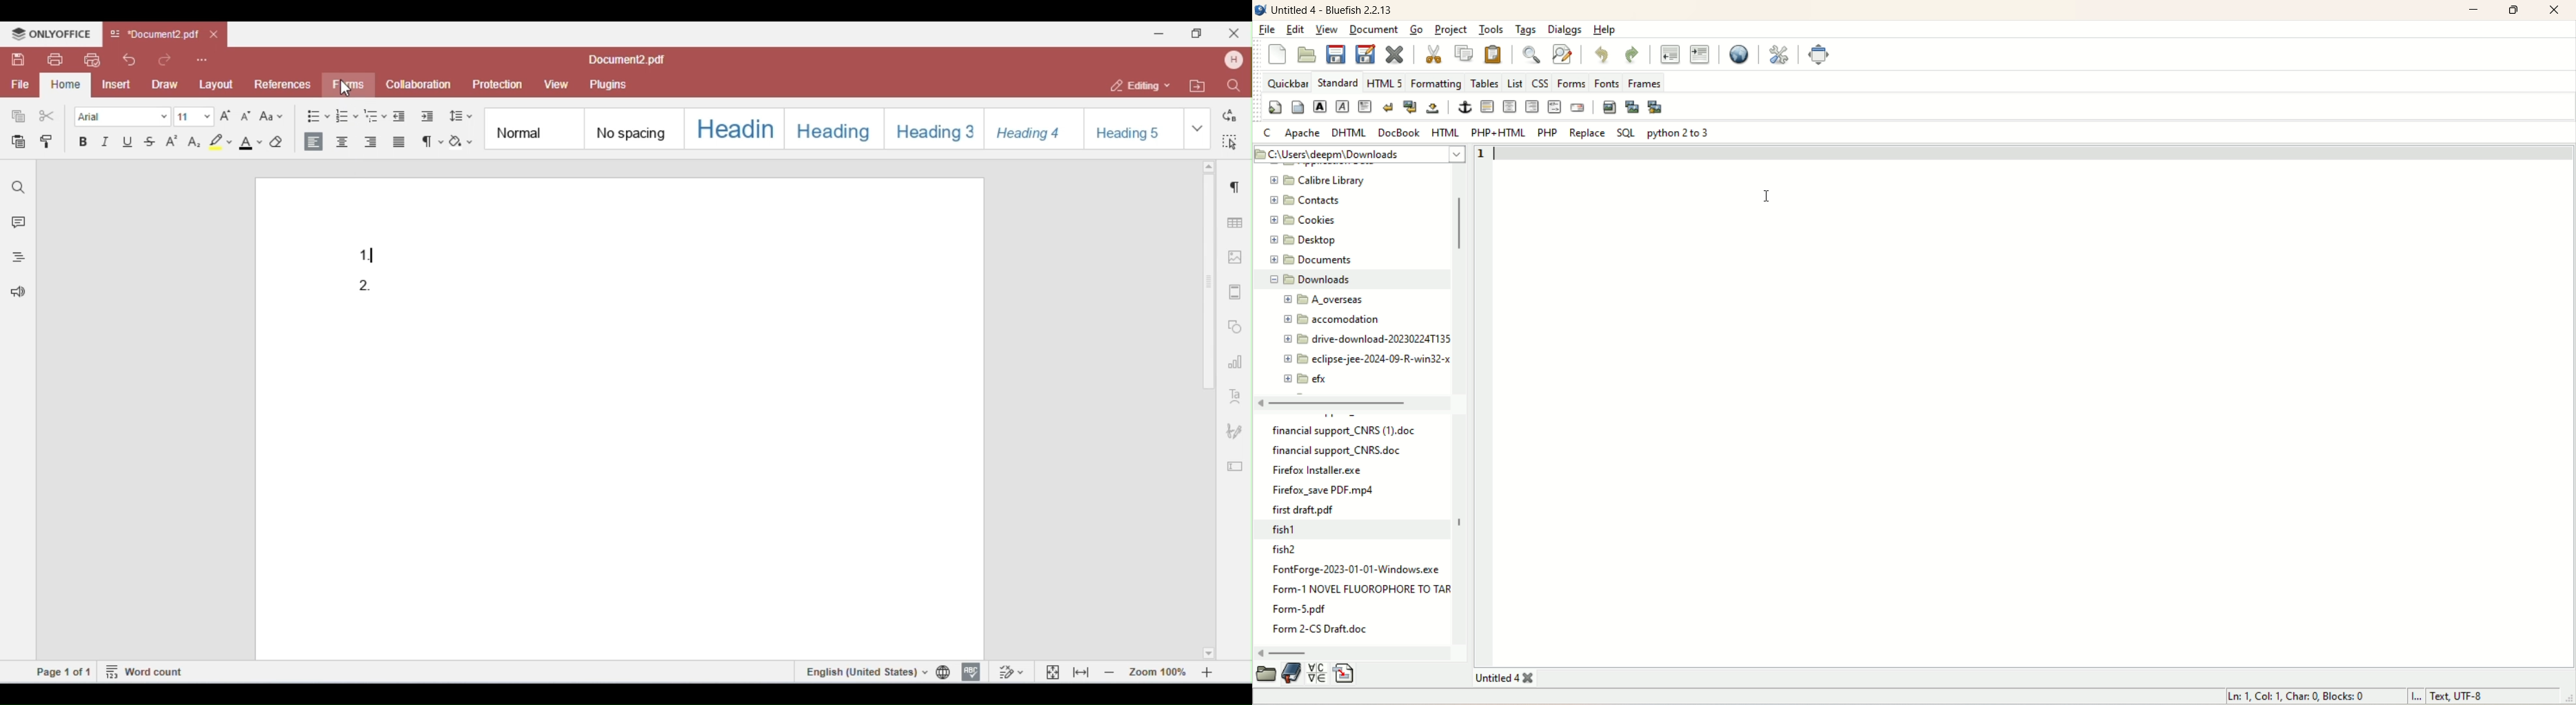 The height and width of the screenshot is (728, 2576). What do you see at coordinates (1346, 674) in the screenshot?
I see `insert file` at bounding box center [1346, 674].